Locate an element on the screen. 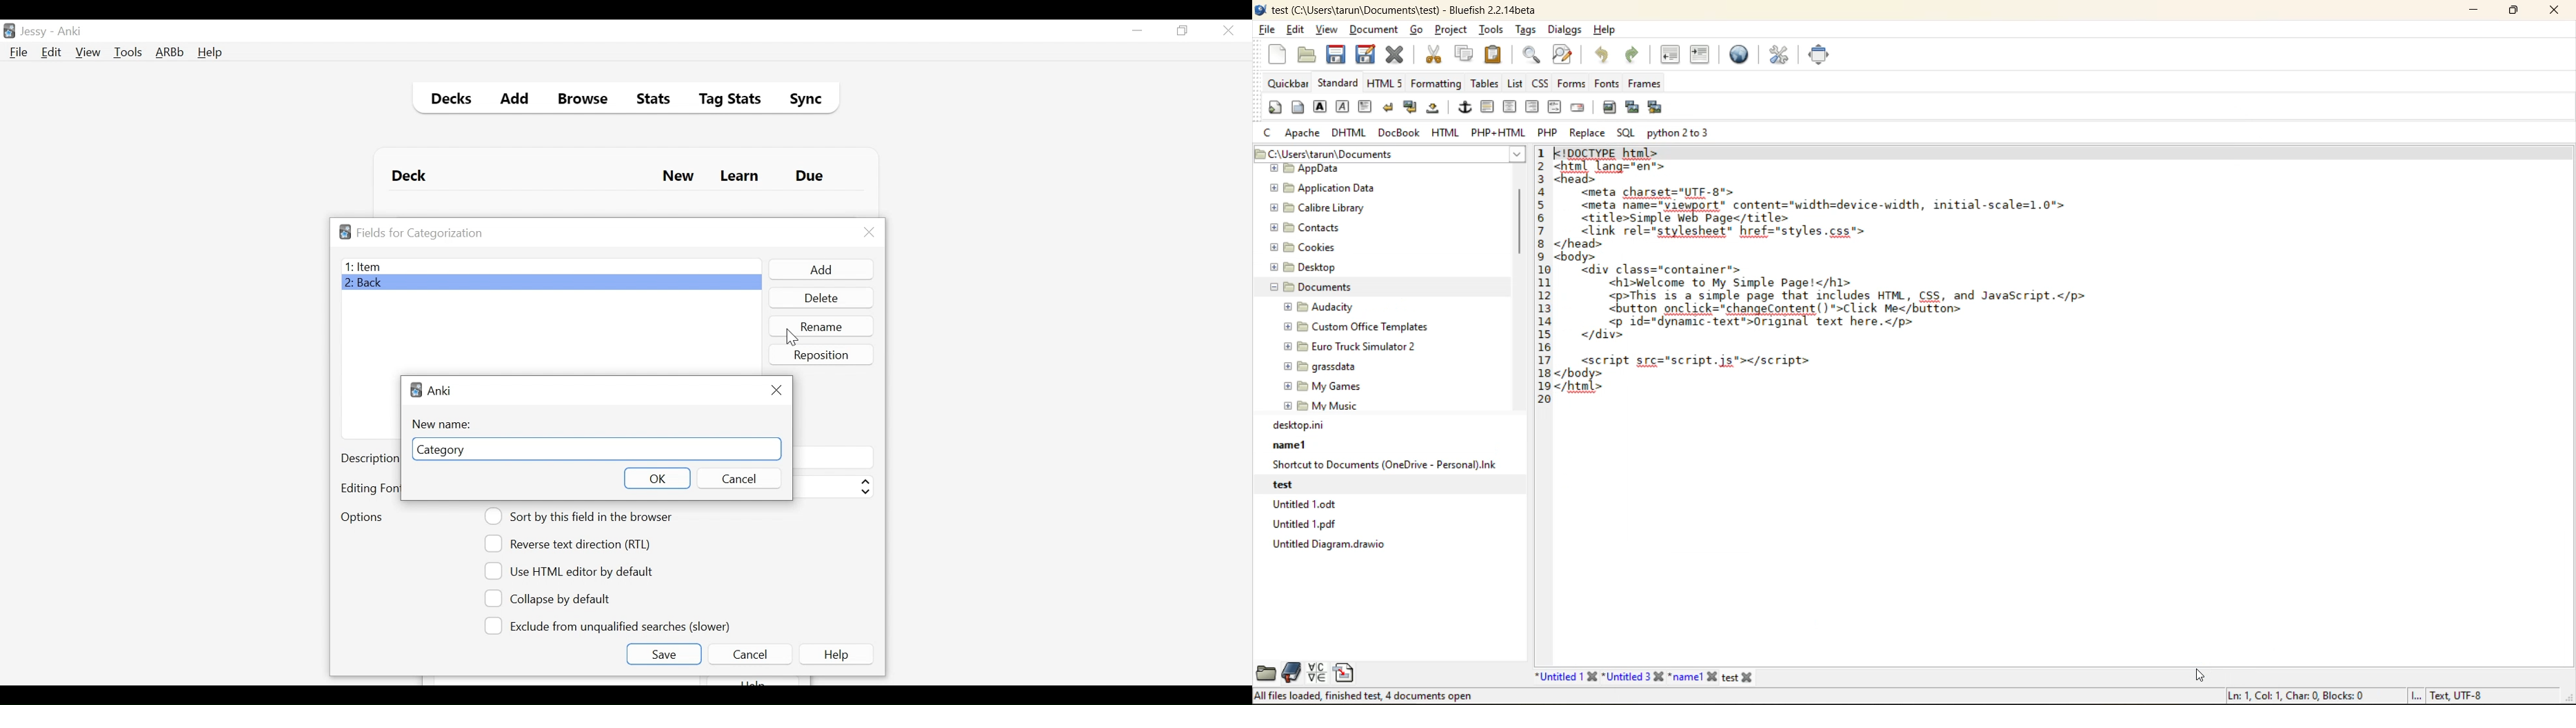 This screenshot has width=2576, height=728. (un)select Use HTML editor by default is located at coordinates (573, 571).